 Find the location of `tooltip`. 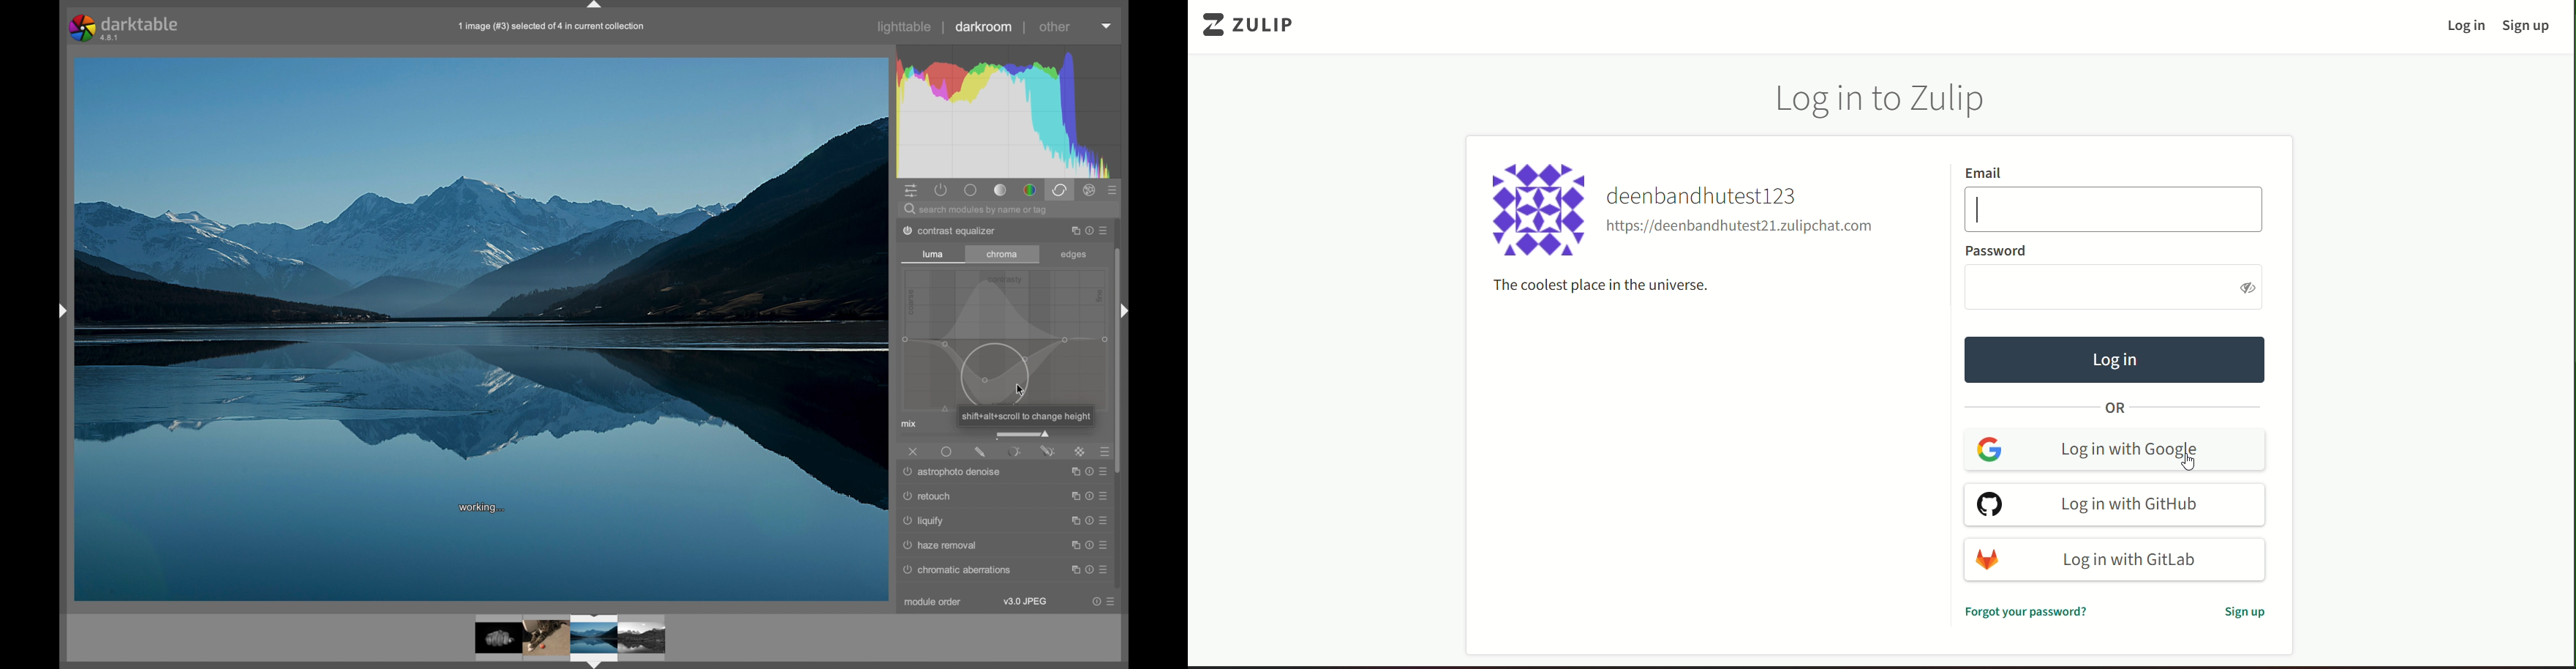

tooltip is located at coordinates (1025, 416).